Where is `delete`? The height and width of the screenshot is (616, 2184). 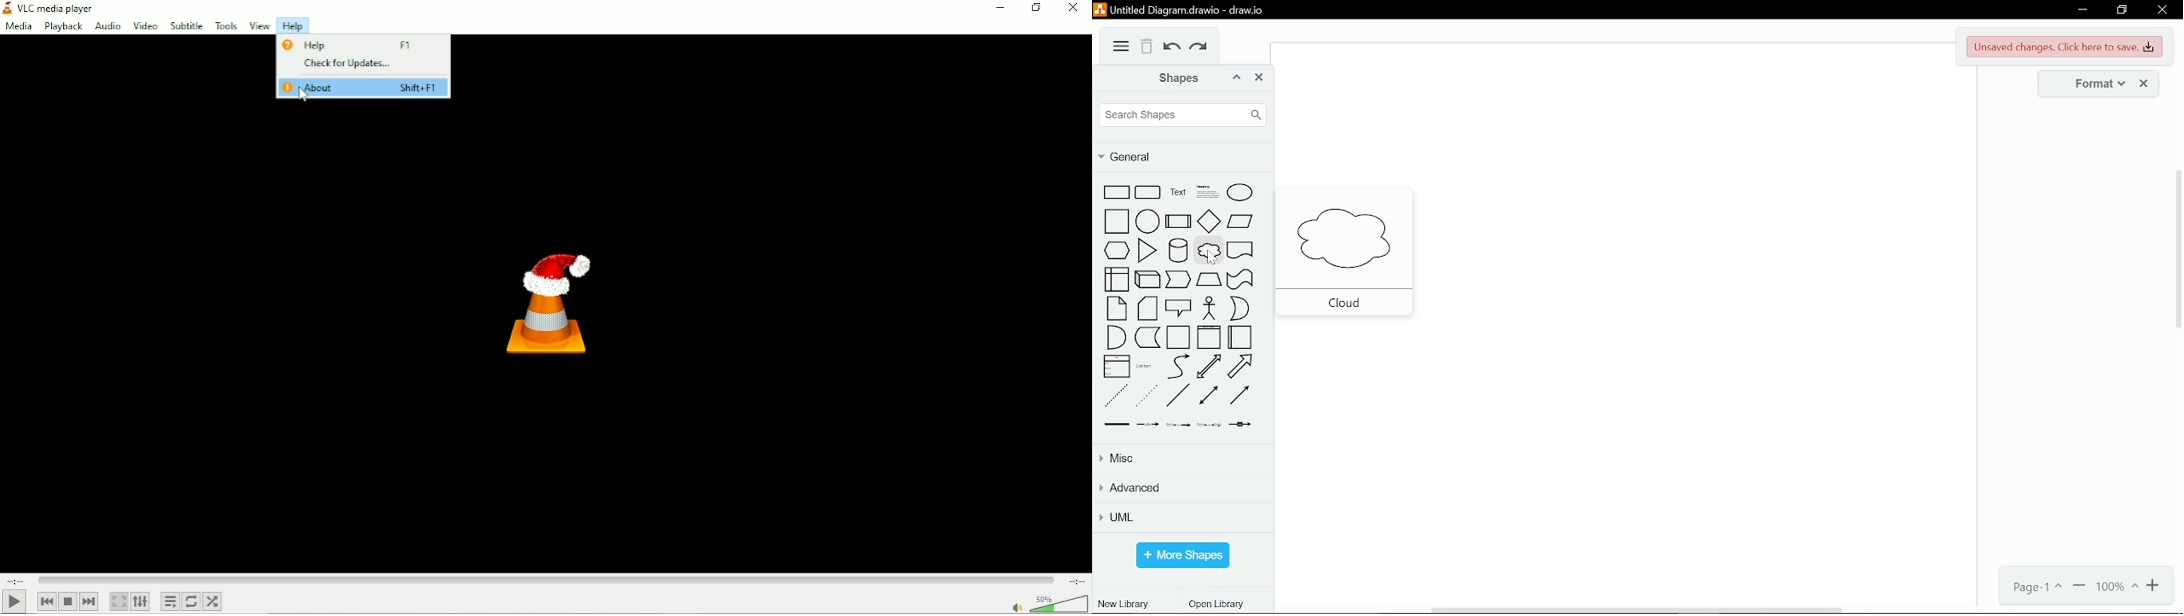
delete is located at coordinates (1147, 48).